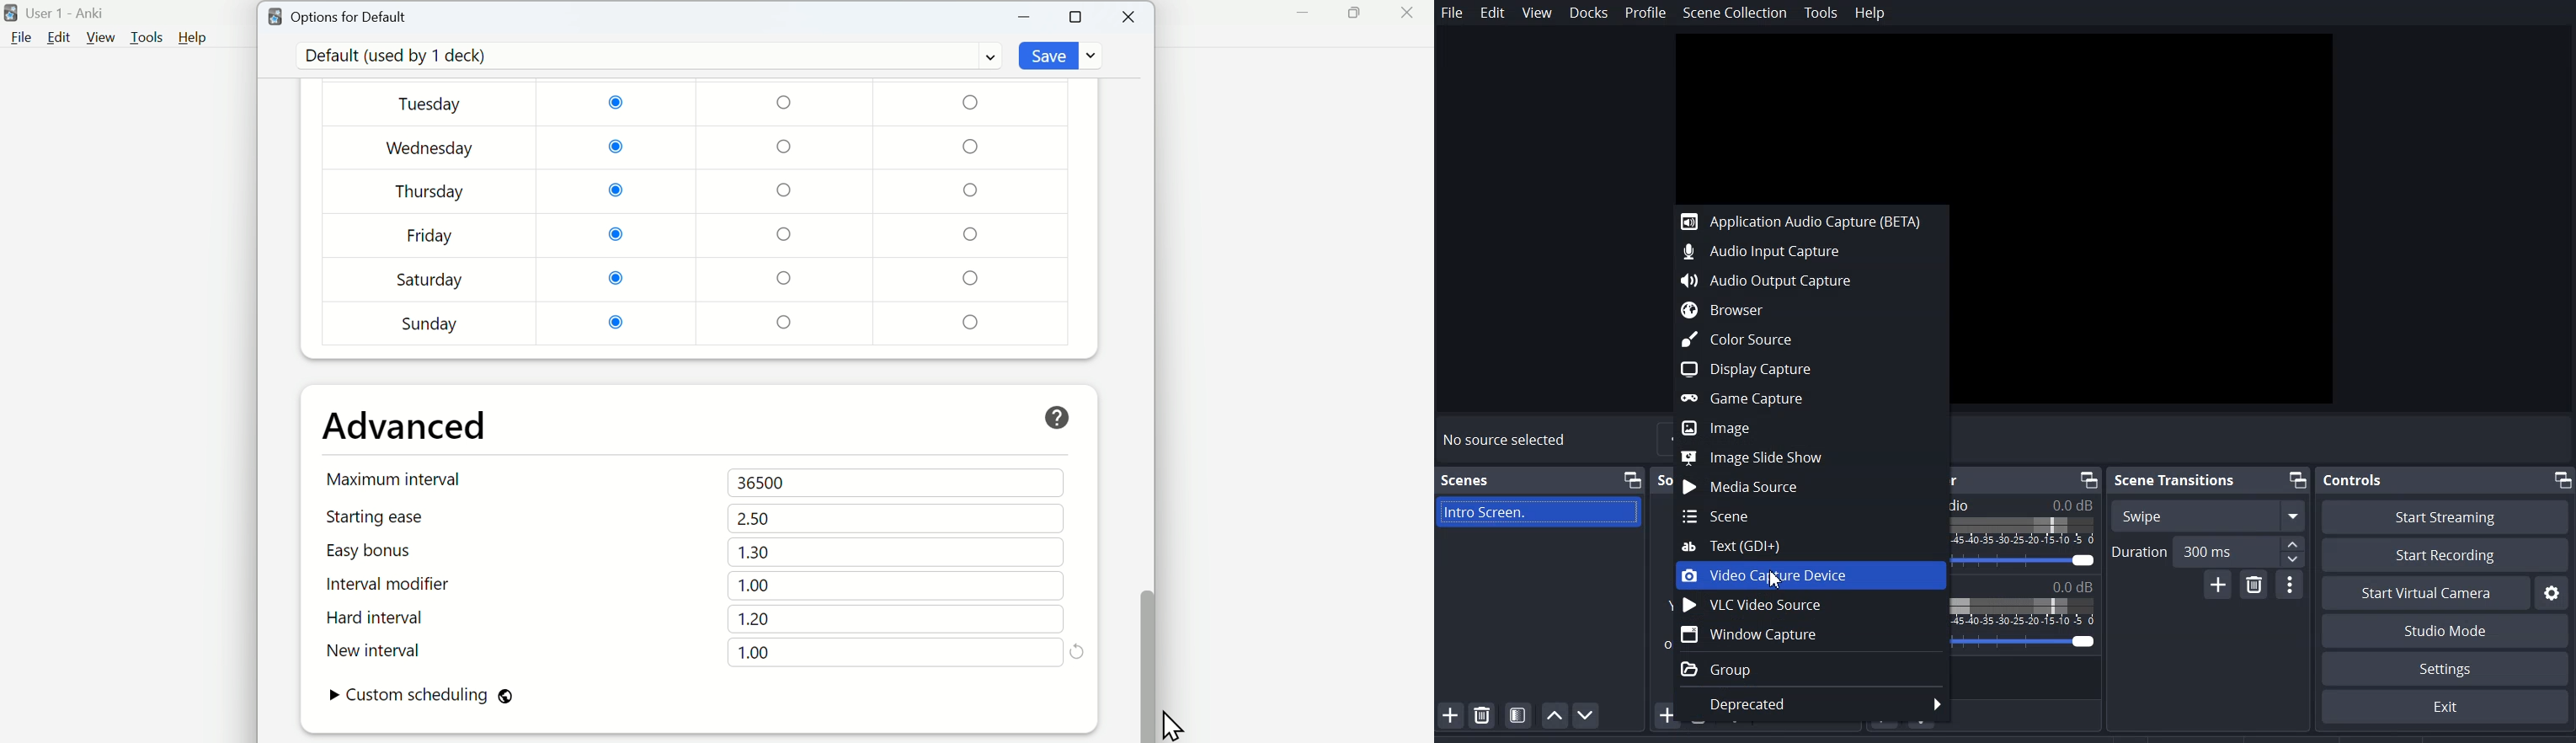 This screenshot has width=2576, height=756. Describe the element at coordinates (430, 191) in the screenshot. I see `Thursday` at that location.